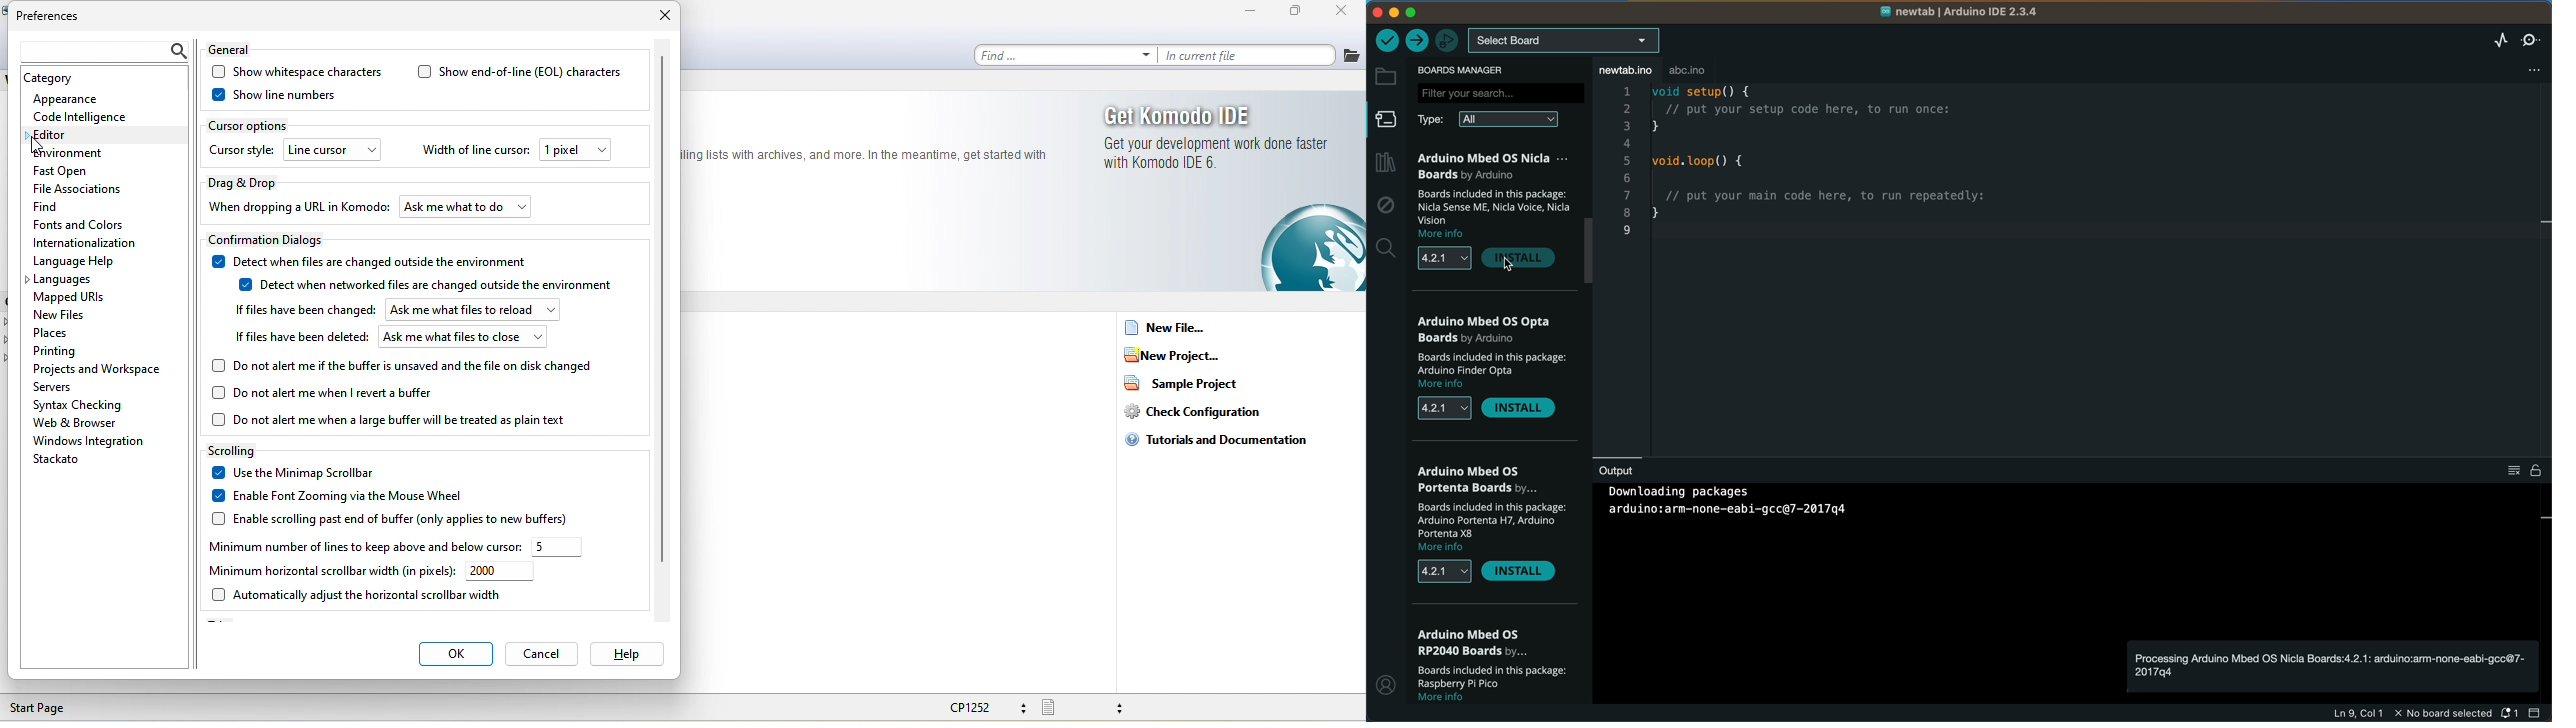  What do you see at coordinates (984, 707) in the screenshot?
I see `cp1252` at bounding box center [984, 707].